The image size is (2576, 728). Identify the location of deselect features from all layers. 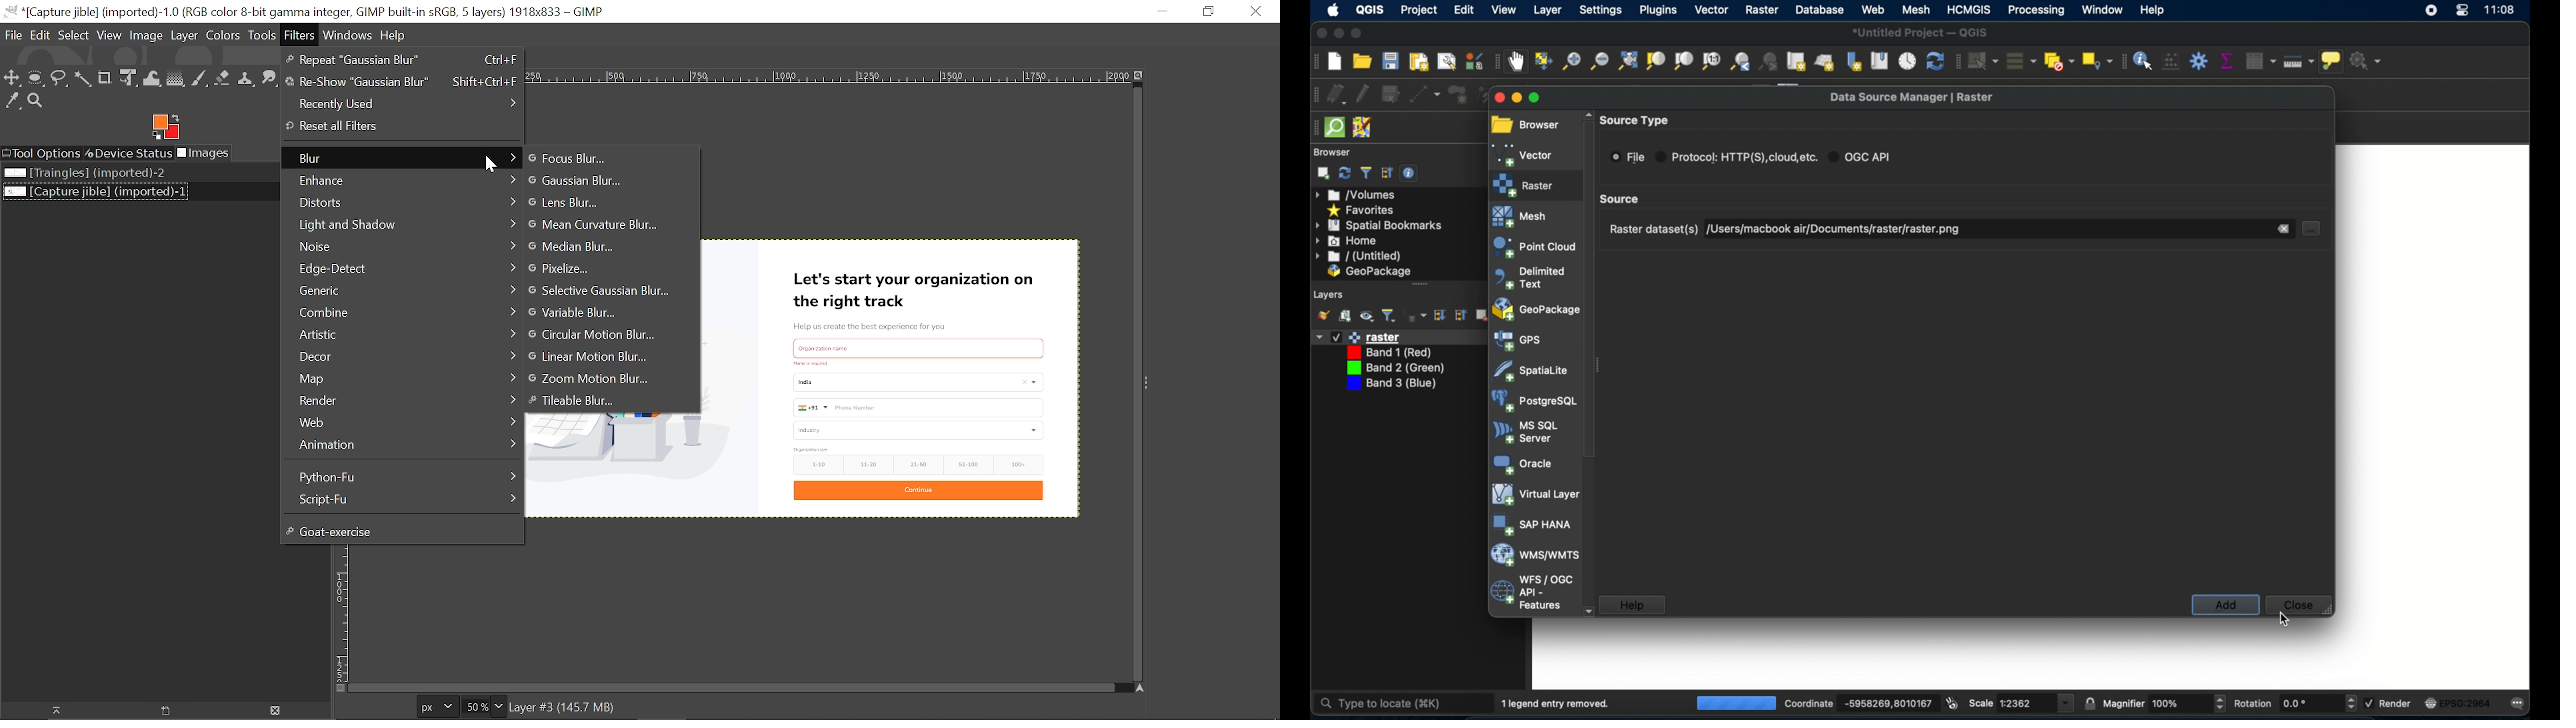
(2057, 61).